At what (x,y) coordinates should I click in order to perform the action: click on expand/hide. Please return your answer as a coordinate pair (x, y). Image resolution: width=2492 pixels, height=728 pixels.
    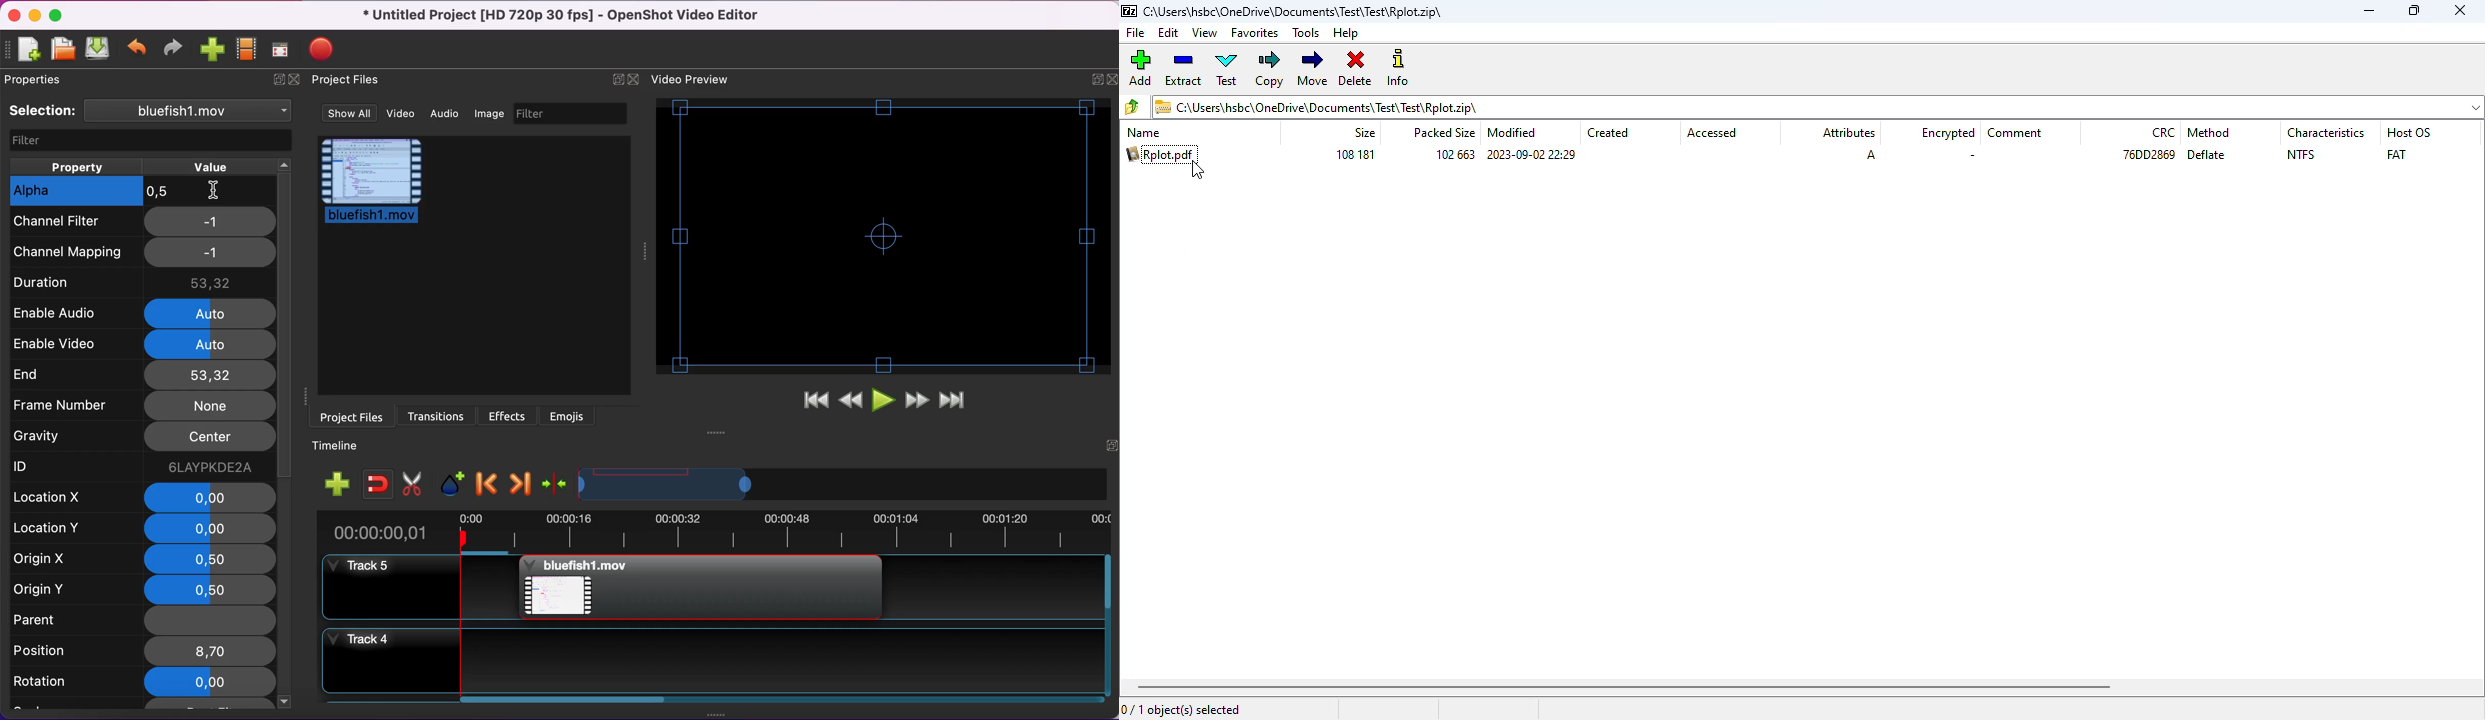
    Looking at the image, I should click on (279, 79).